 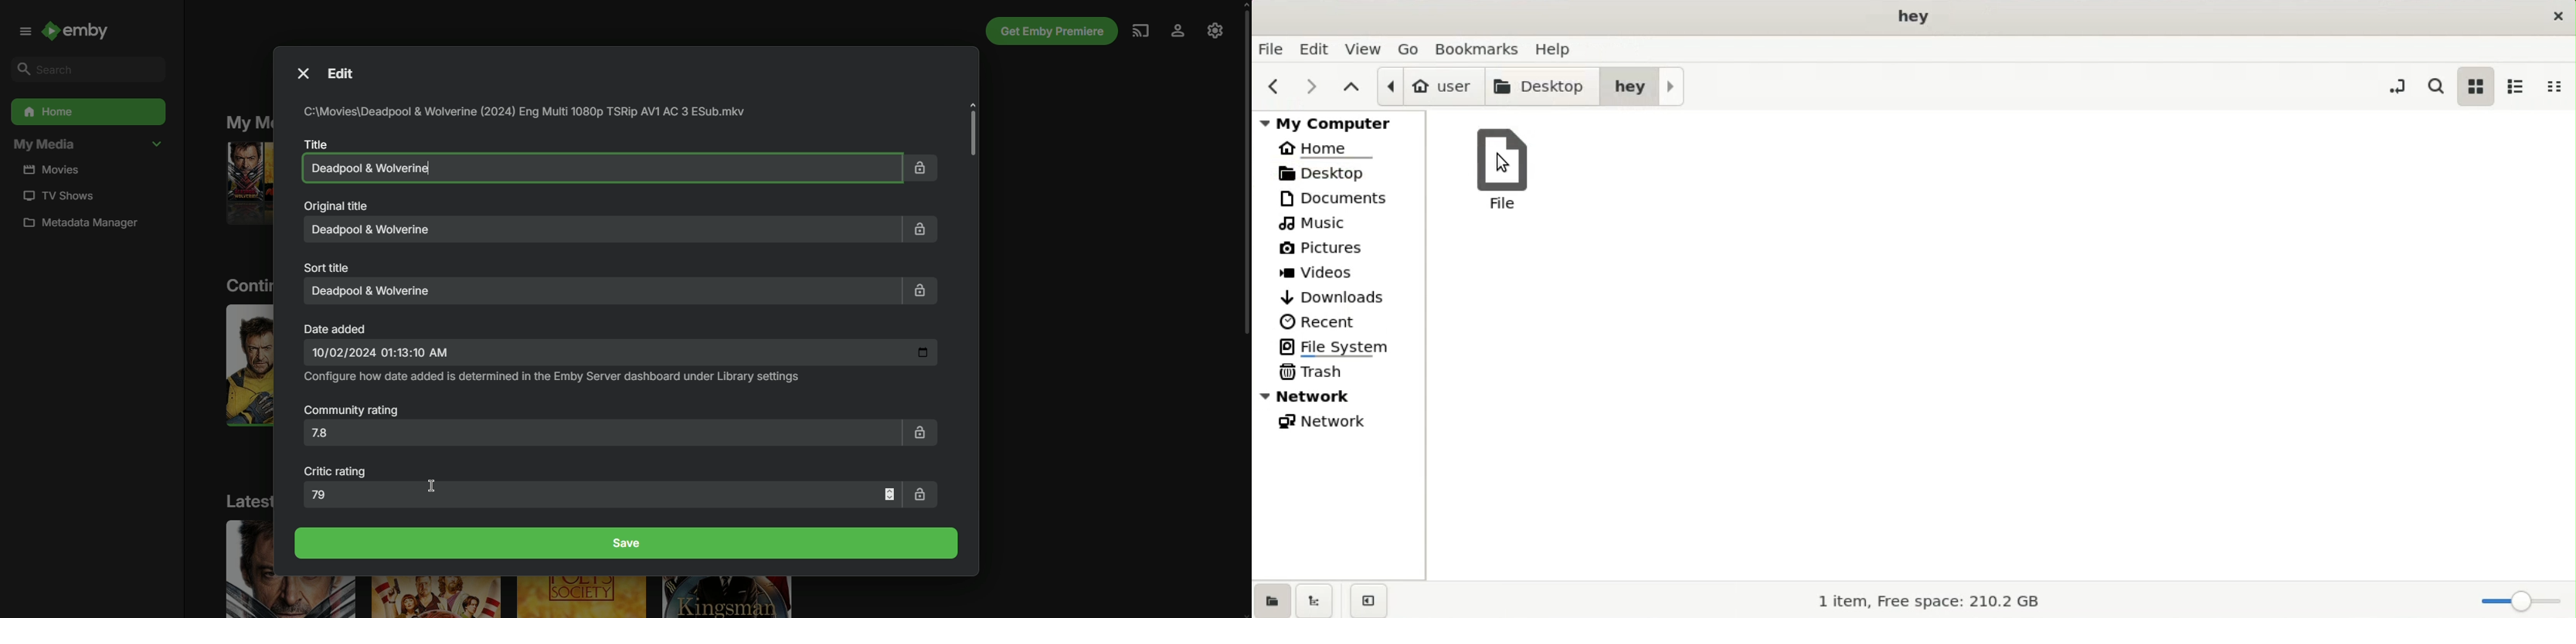 I want to click on videos, so click(x=1322, y=274).